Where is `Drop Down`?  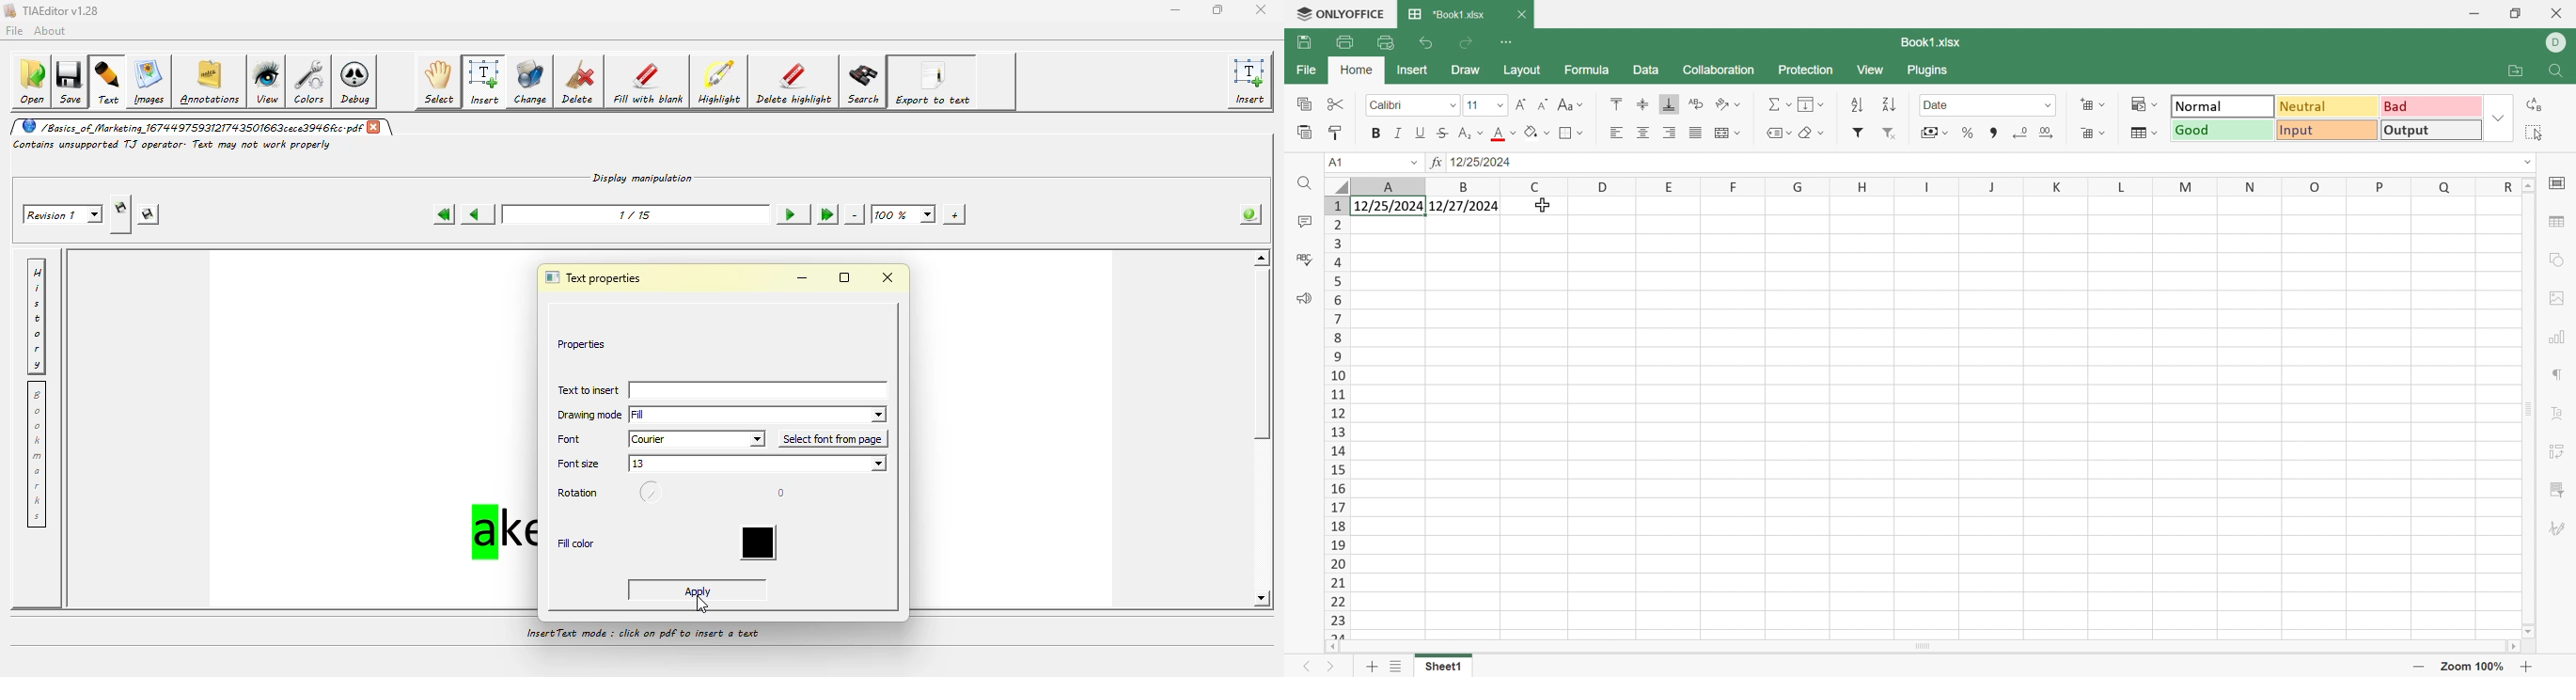
Drop Down is located at coordinates (1453, 108).